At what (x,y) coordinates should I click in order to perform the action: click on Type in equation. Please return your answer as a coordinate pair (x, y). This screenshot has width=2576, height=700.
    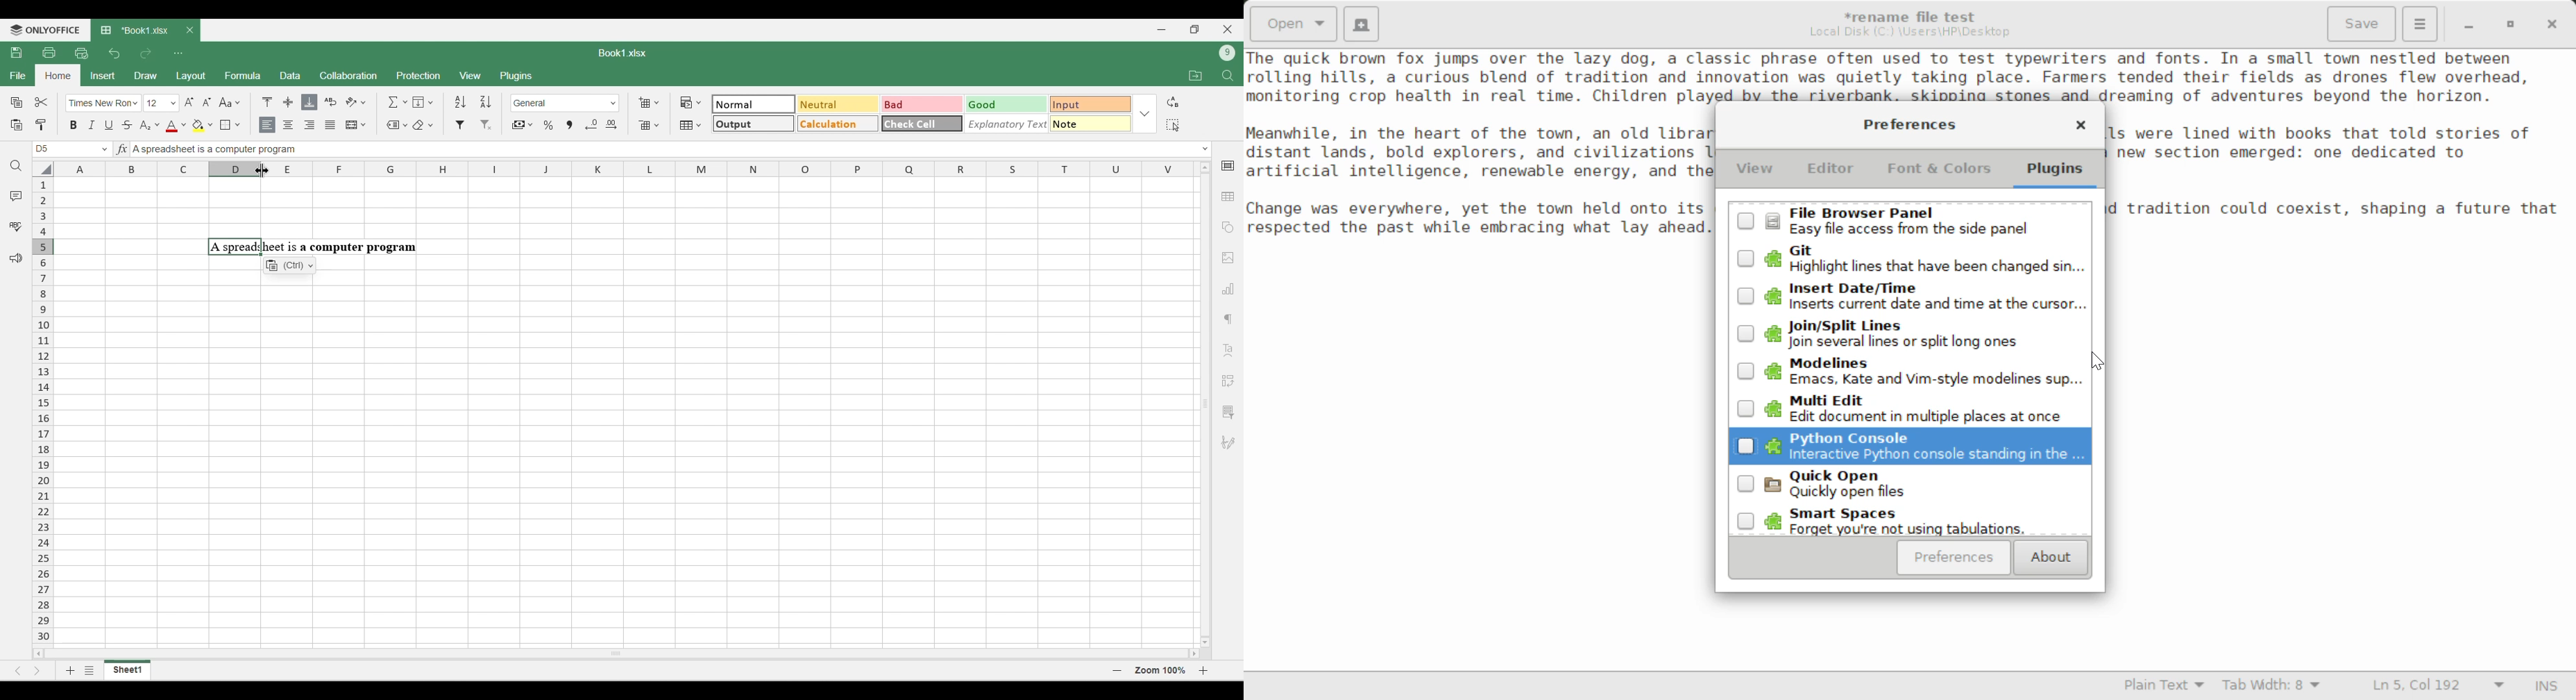
    Looking at the image, I should click on (121, 148).